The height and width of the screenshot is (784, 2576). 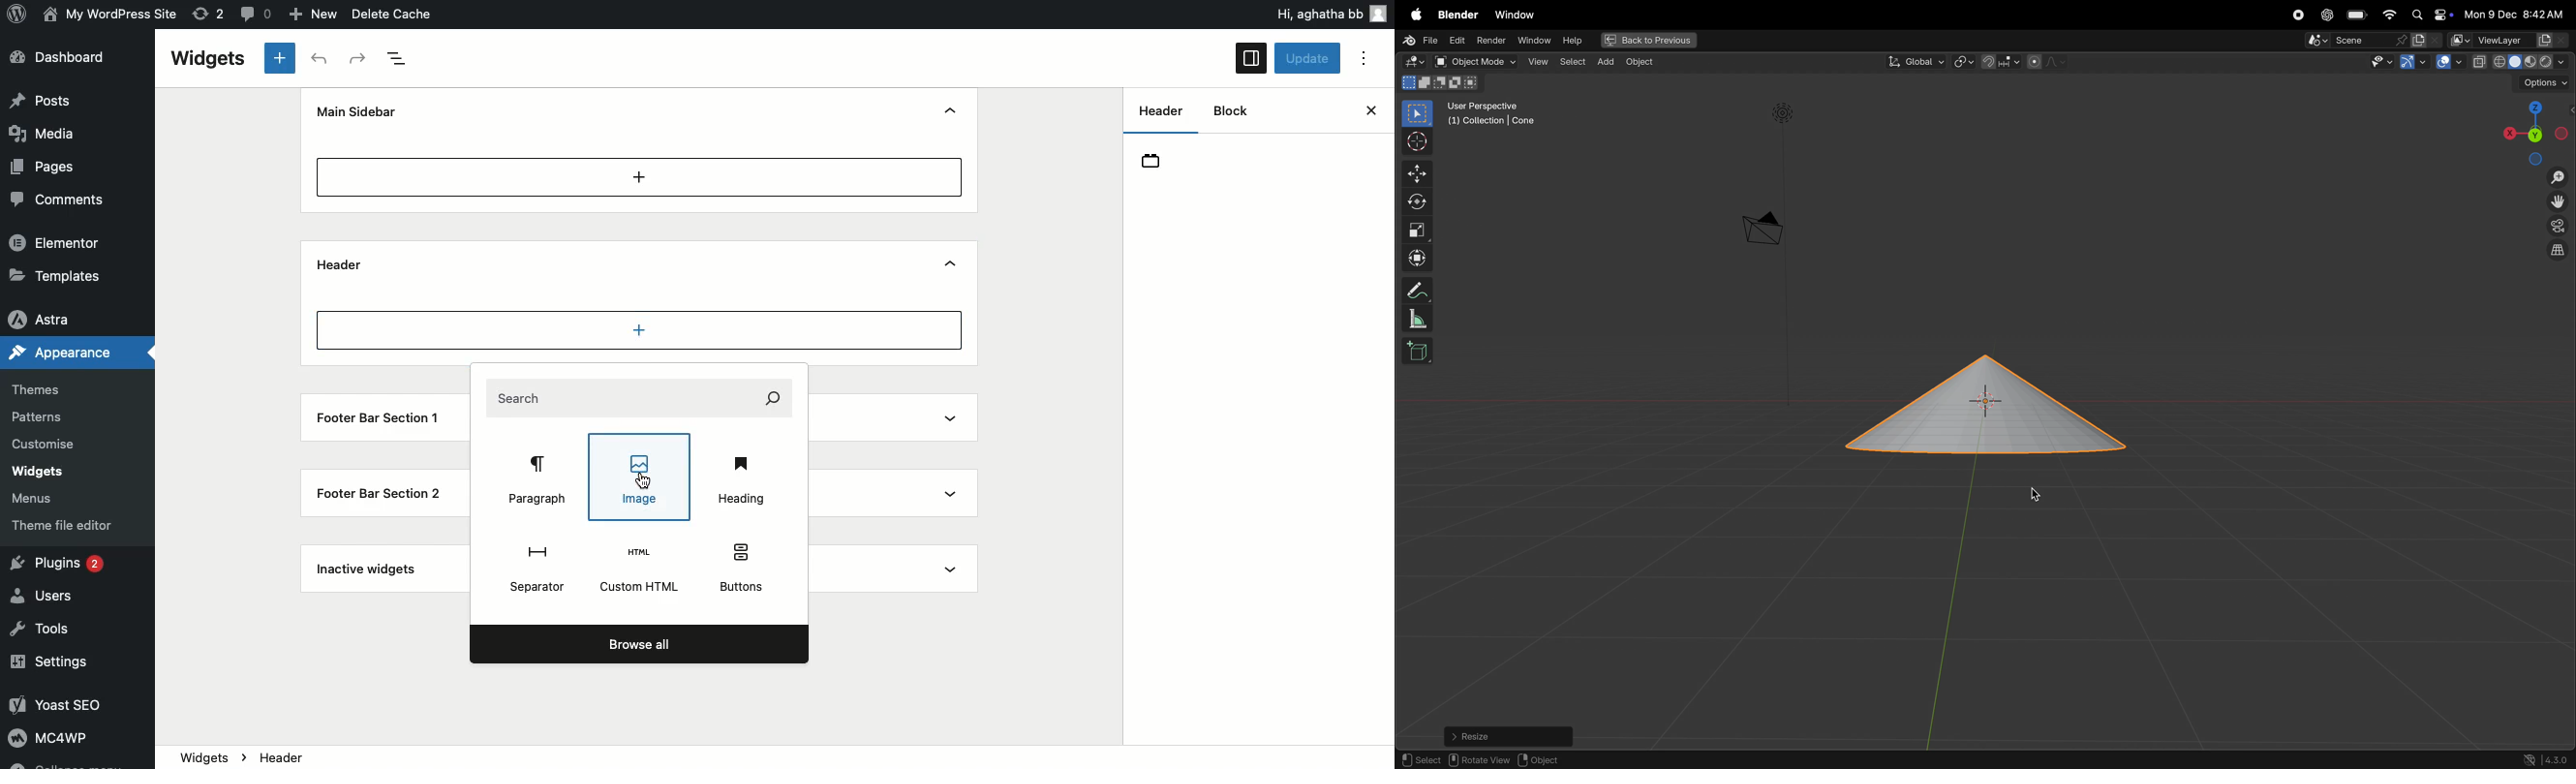 What do you see at coordinates (1419, 39) in the screenshot?
I see `File` at bounding box center [1419, 39].